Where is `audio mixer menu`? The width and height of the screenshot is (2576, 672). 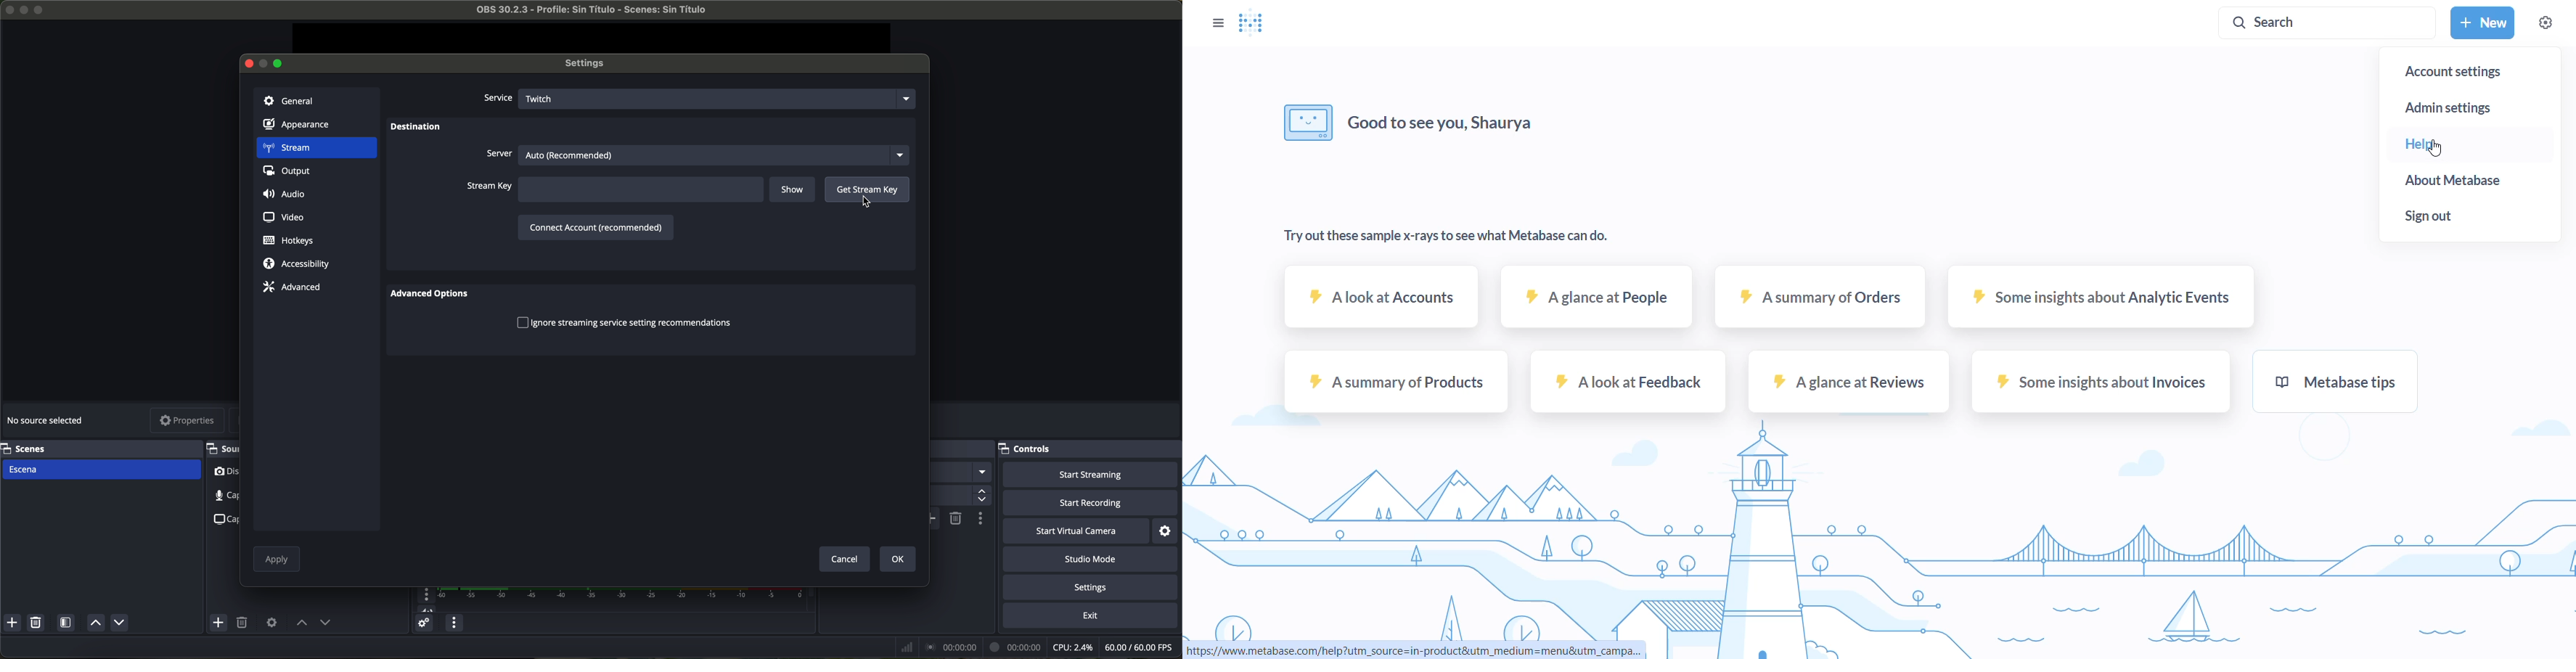
audio mixer menu is located at coordinates (453, 623).